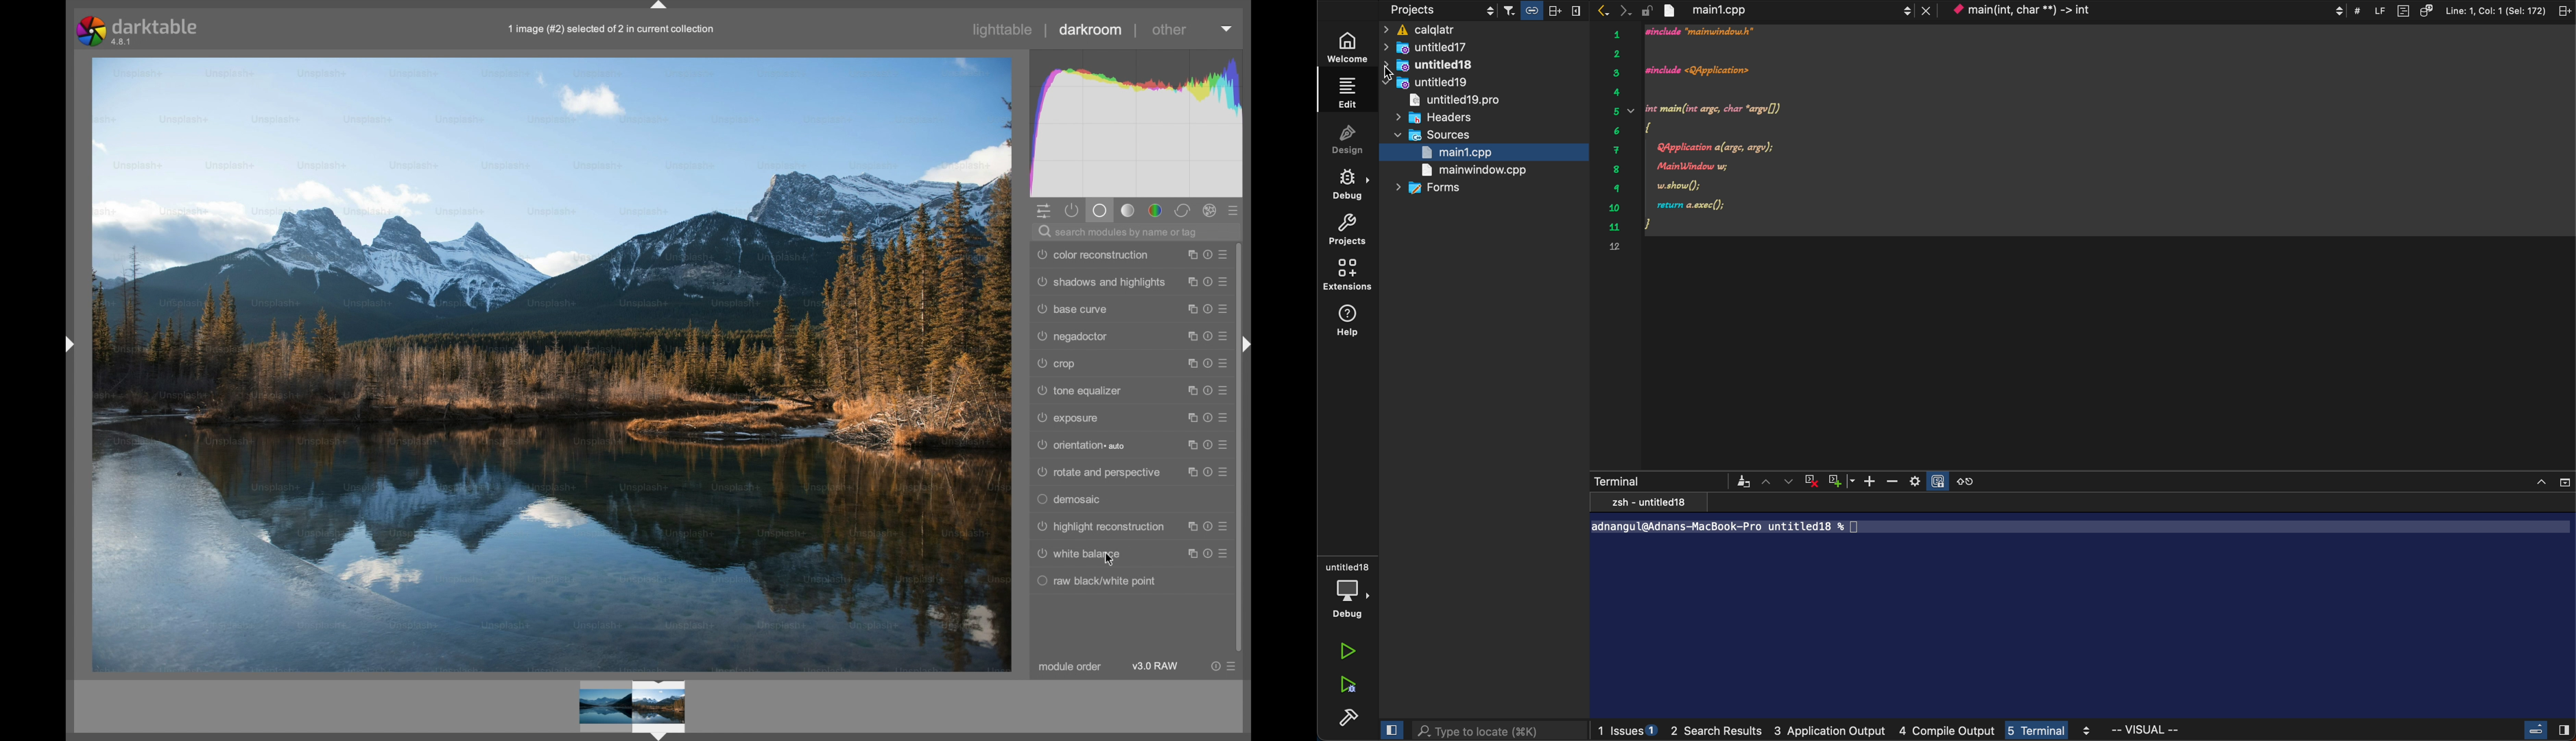  What do you see at coordinates (1091, 255) in the screenshot?
I see `color reconstruction` at bounding box center [1091, 255].